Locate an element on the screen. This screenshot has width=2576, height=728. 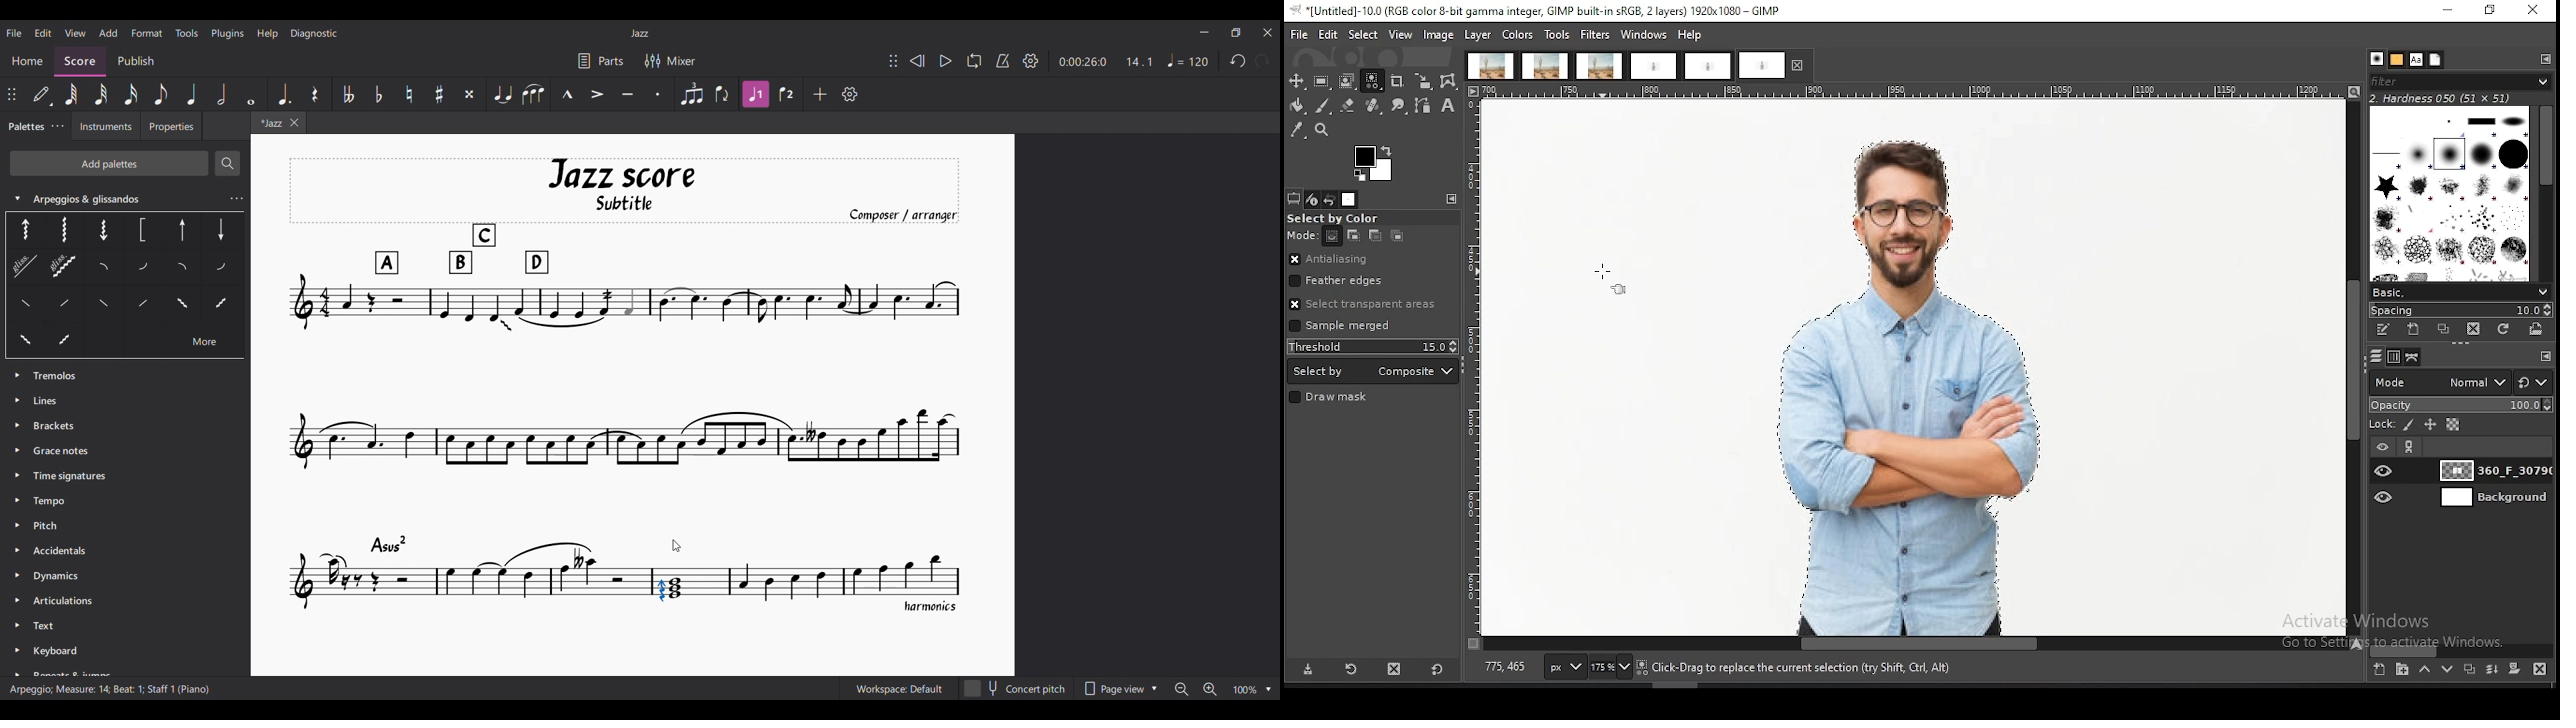
project tab is located at coordinates (1775, 65).